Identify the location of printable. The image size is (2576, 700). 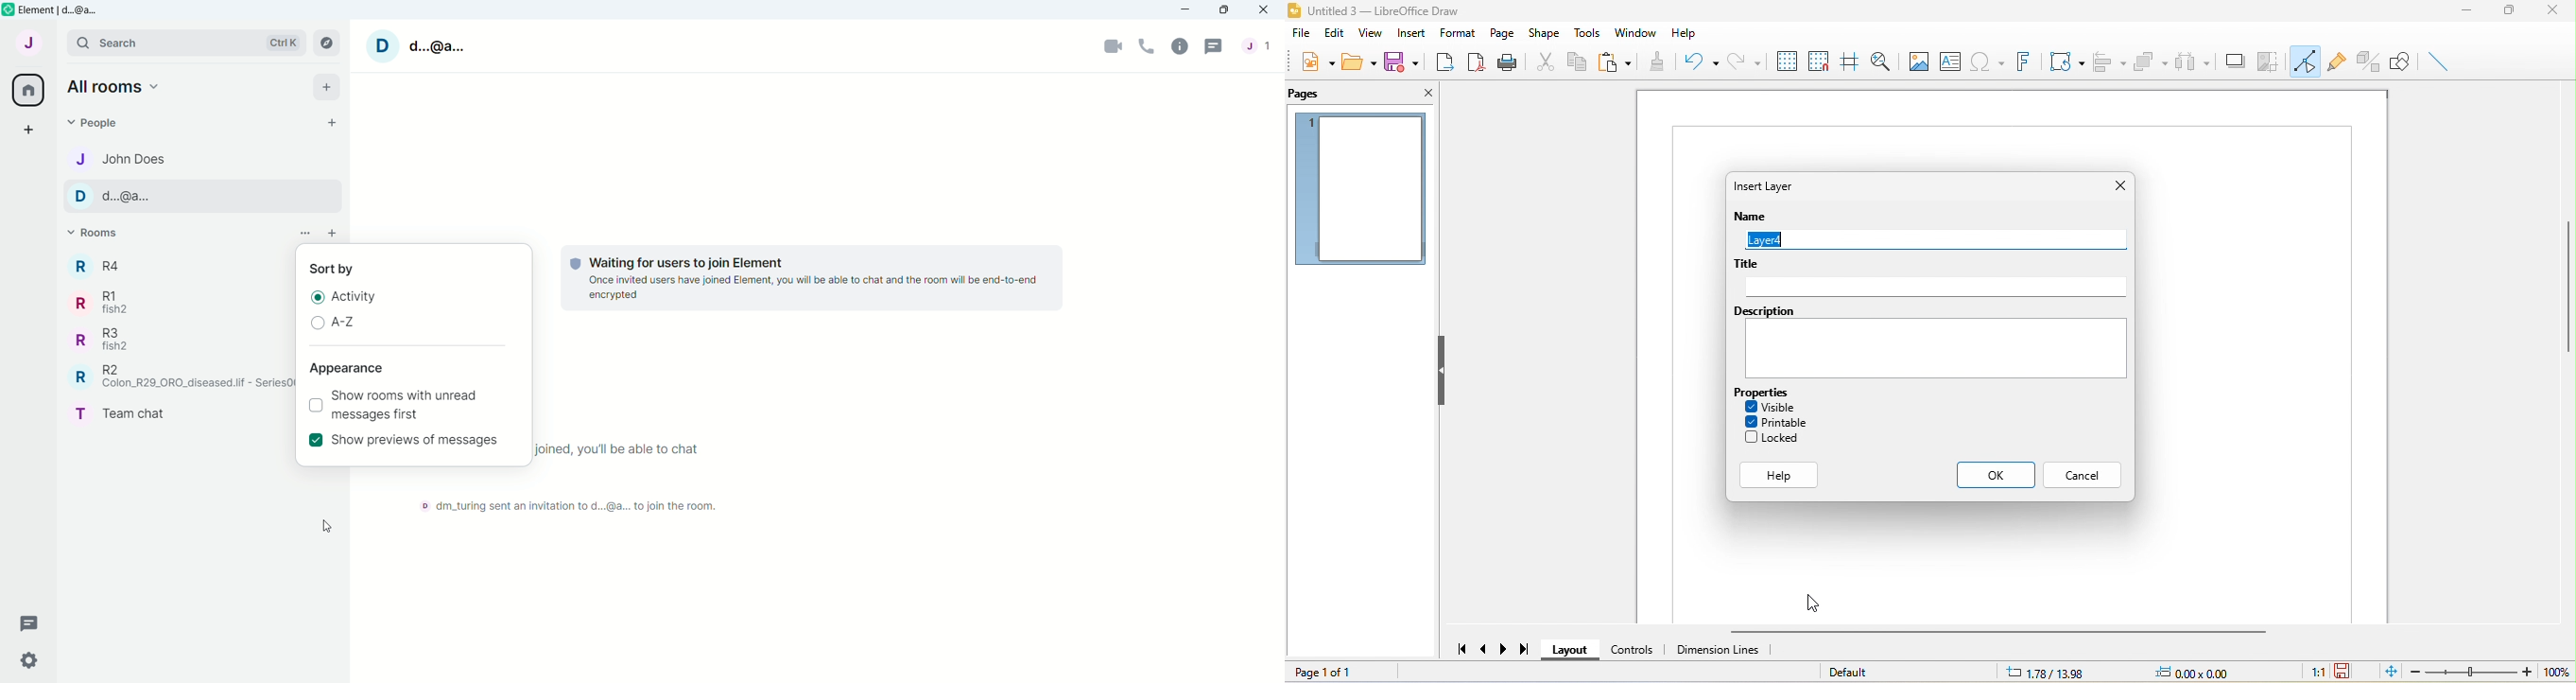
(1776, 421).